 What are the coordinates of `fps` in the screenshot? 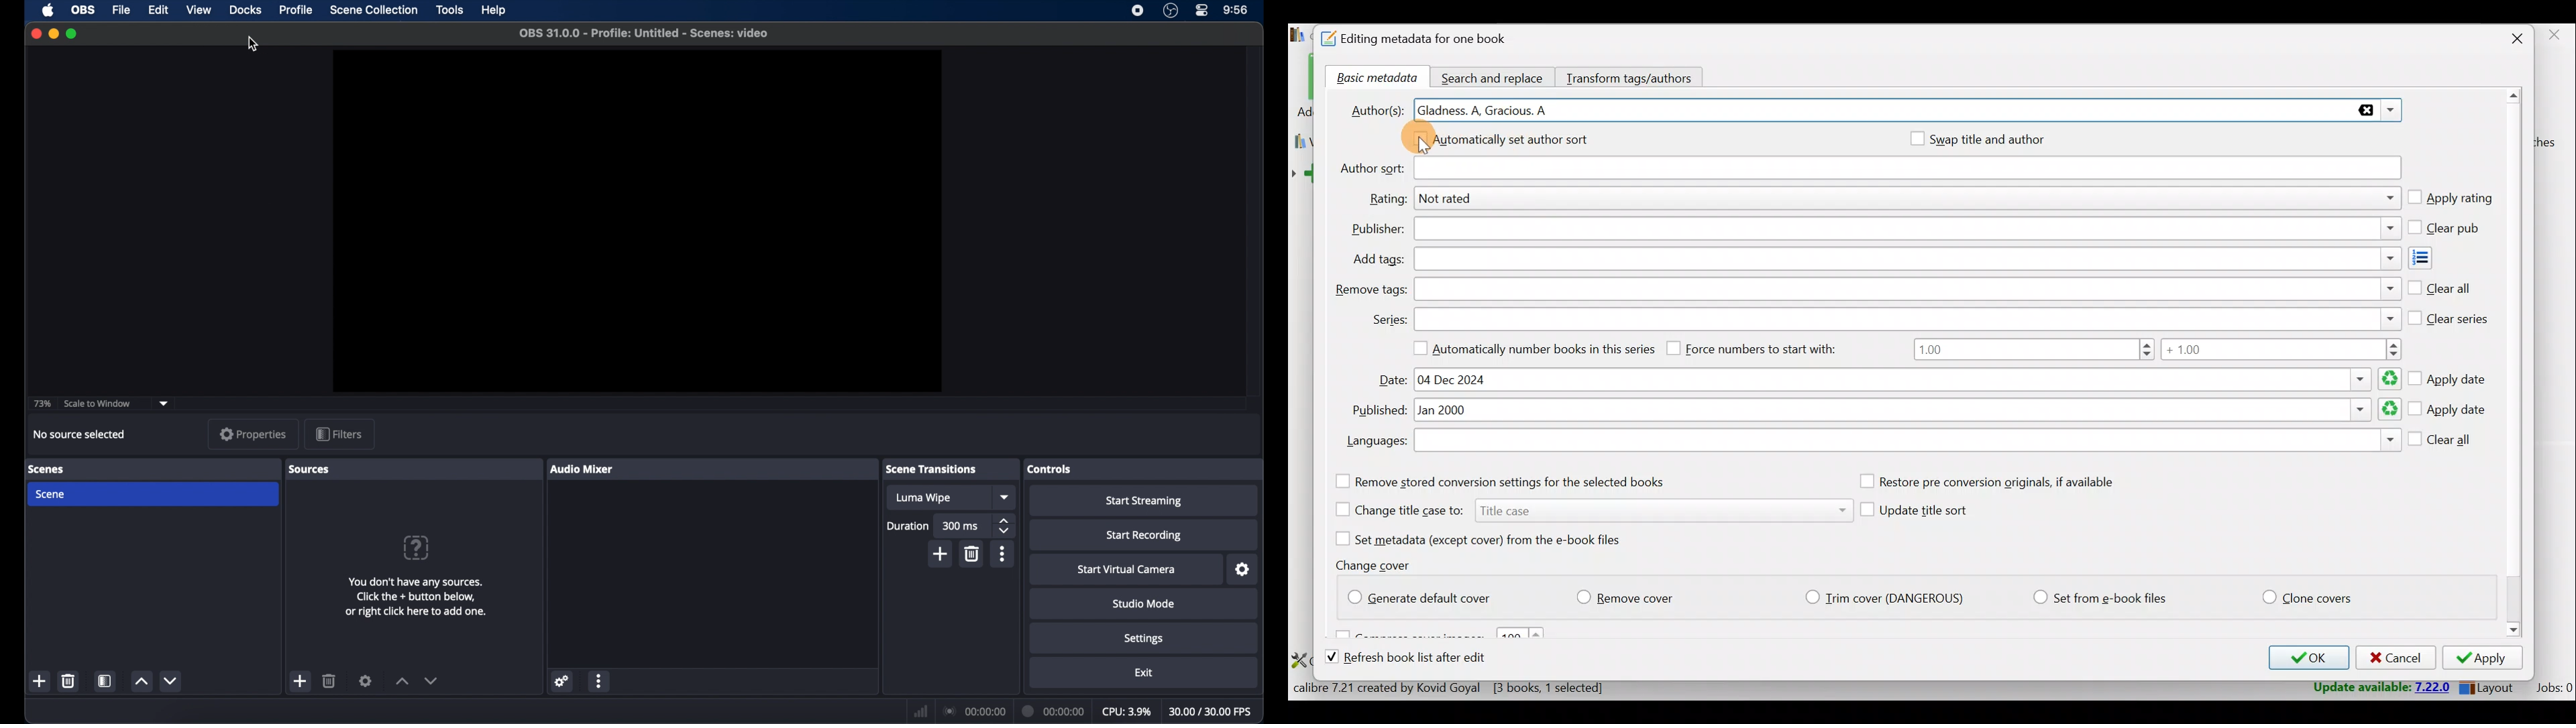 It's located at (1211, 711).